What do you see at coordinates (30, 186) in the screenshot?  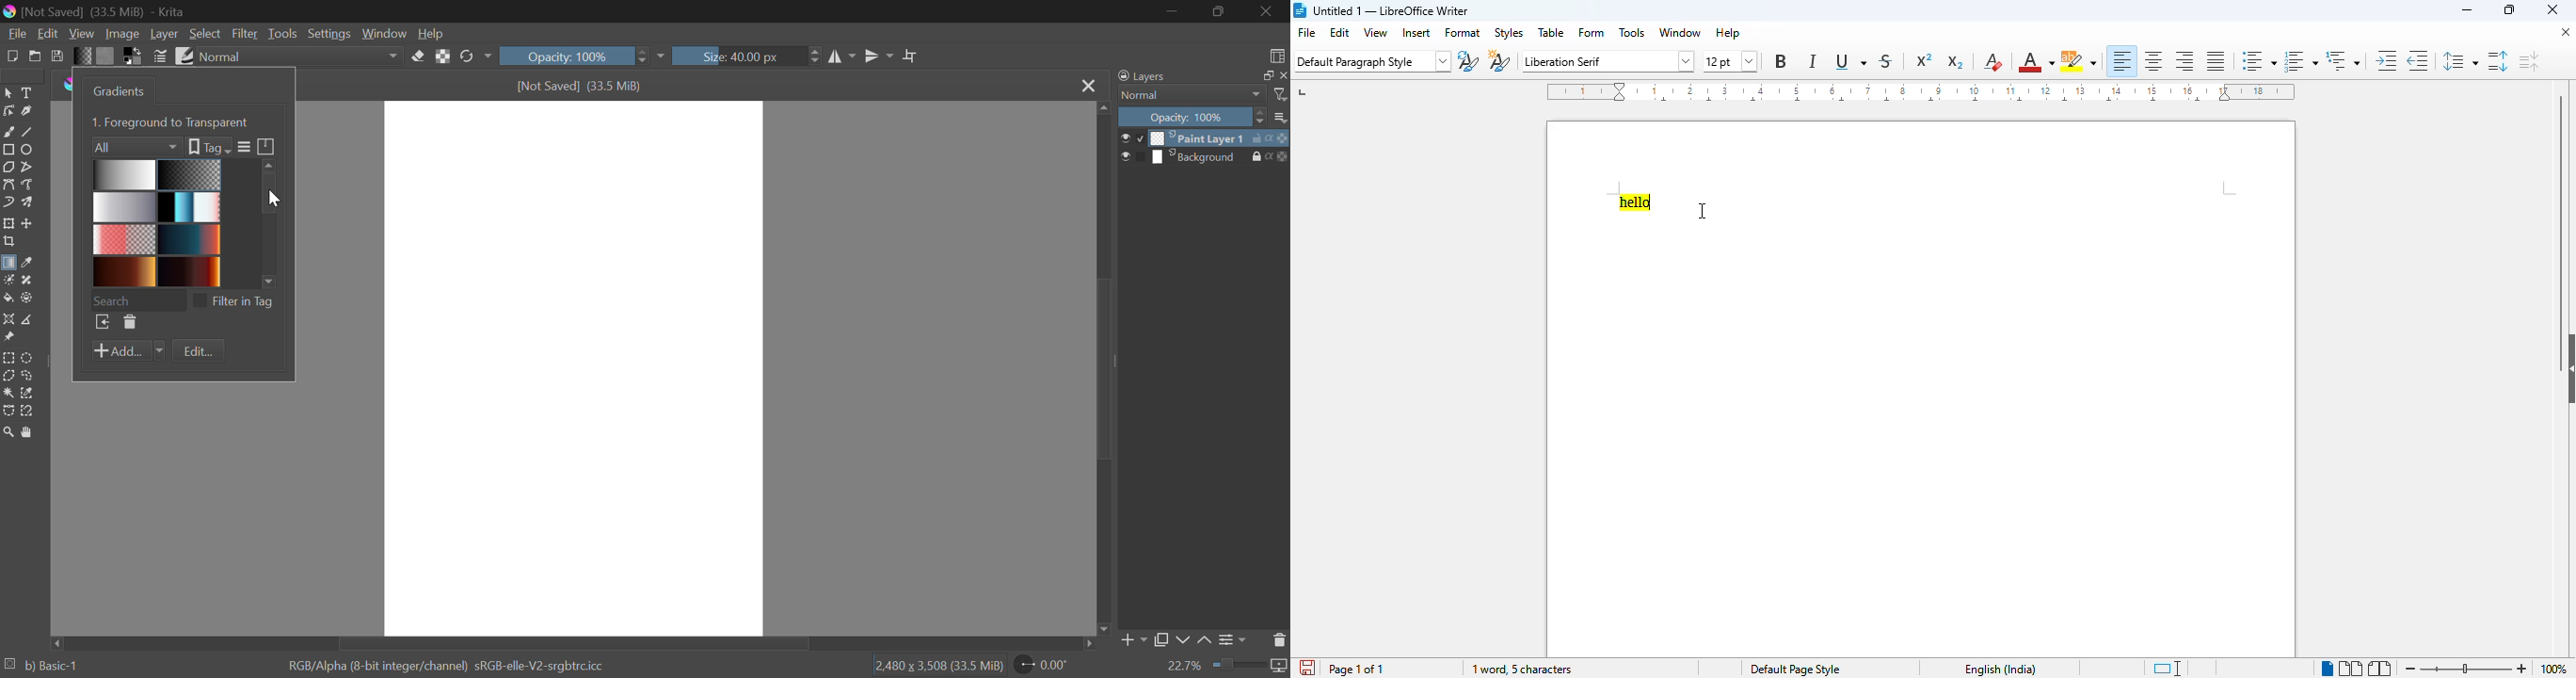 I see `Freehand Path Tool` at bounding box center [30, 186].